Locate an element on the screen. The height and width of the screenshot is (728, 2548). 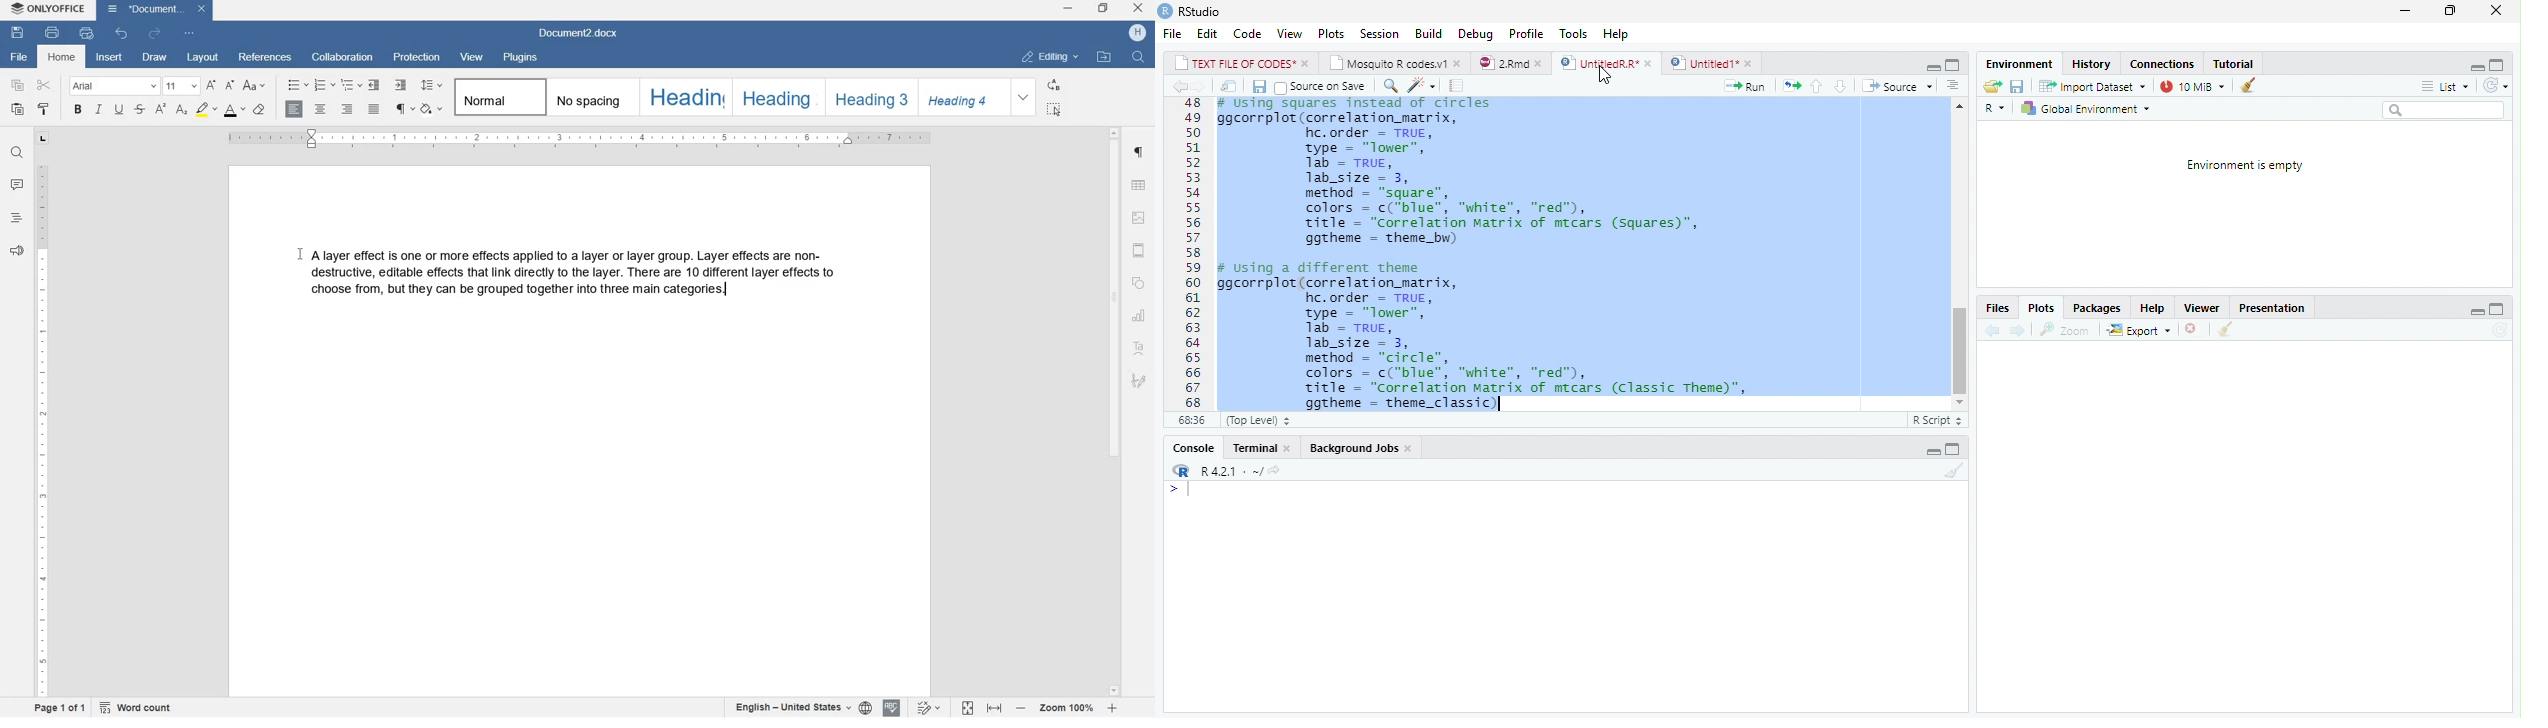
maximize is located at coordinates (2450, 13).